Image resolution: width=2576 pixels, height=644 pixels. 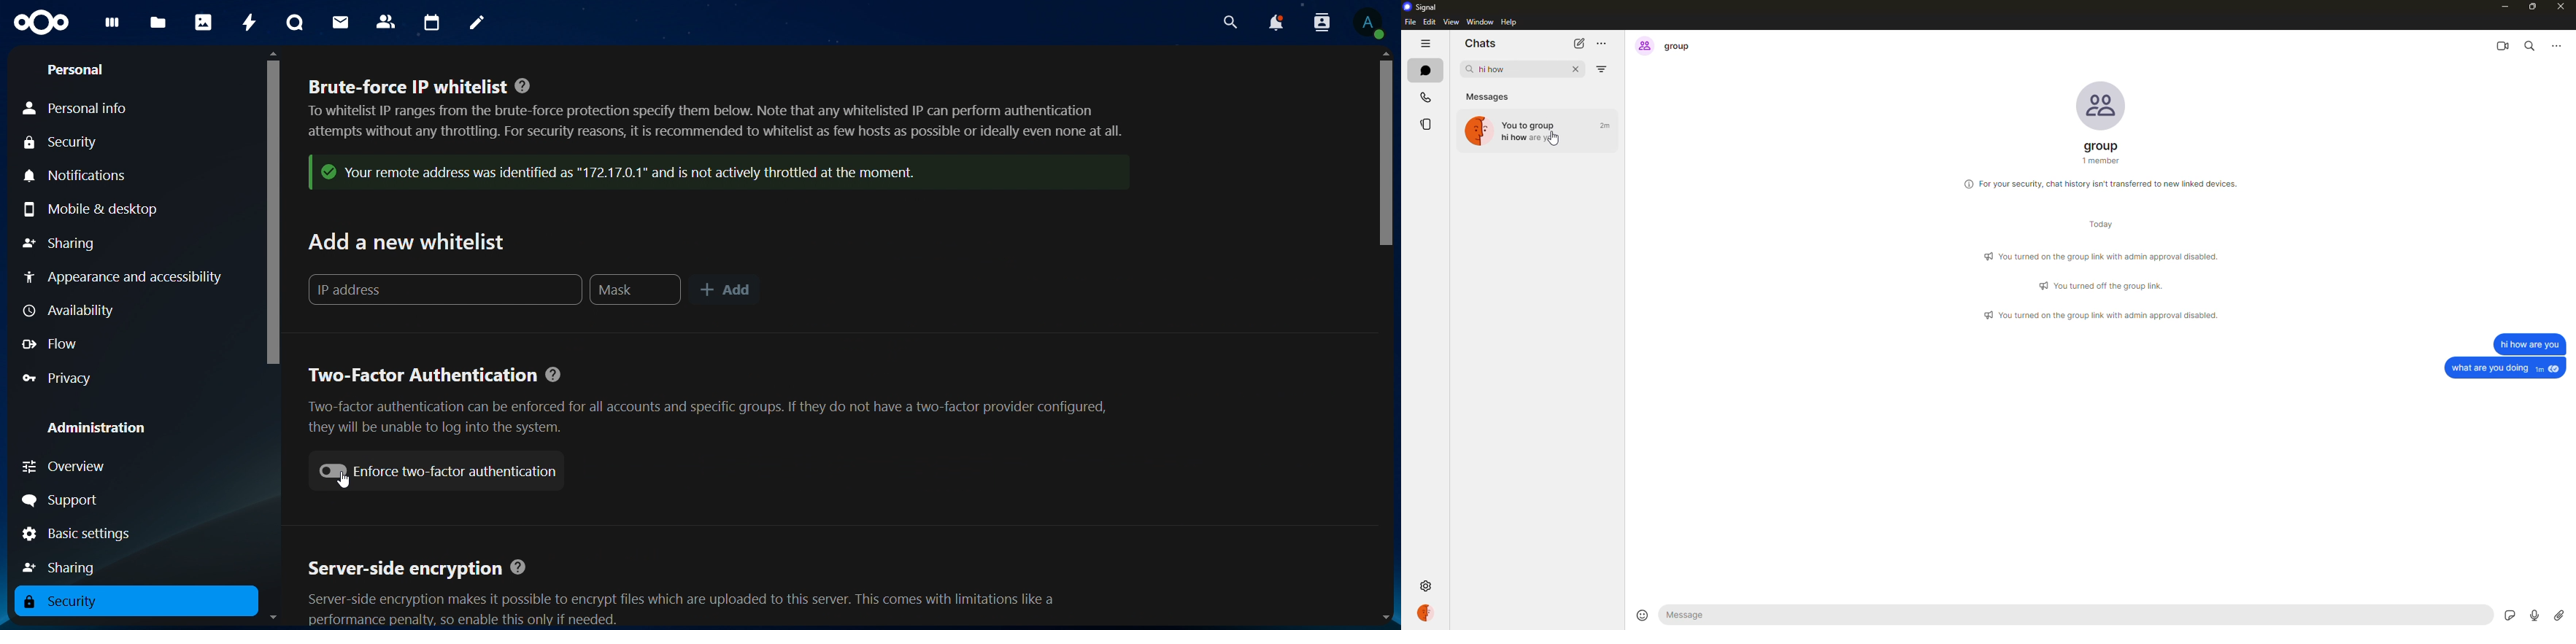 I want to click on basic settings, so click(x=88, y=534).